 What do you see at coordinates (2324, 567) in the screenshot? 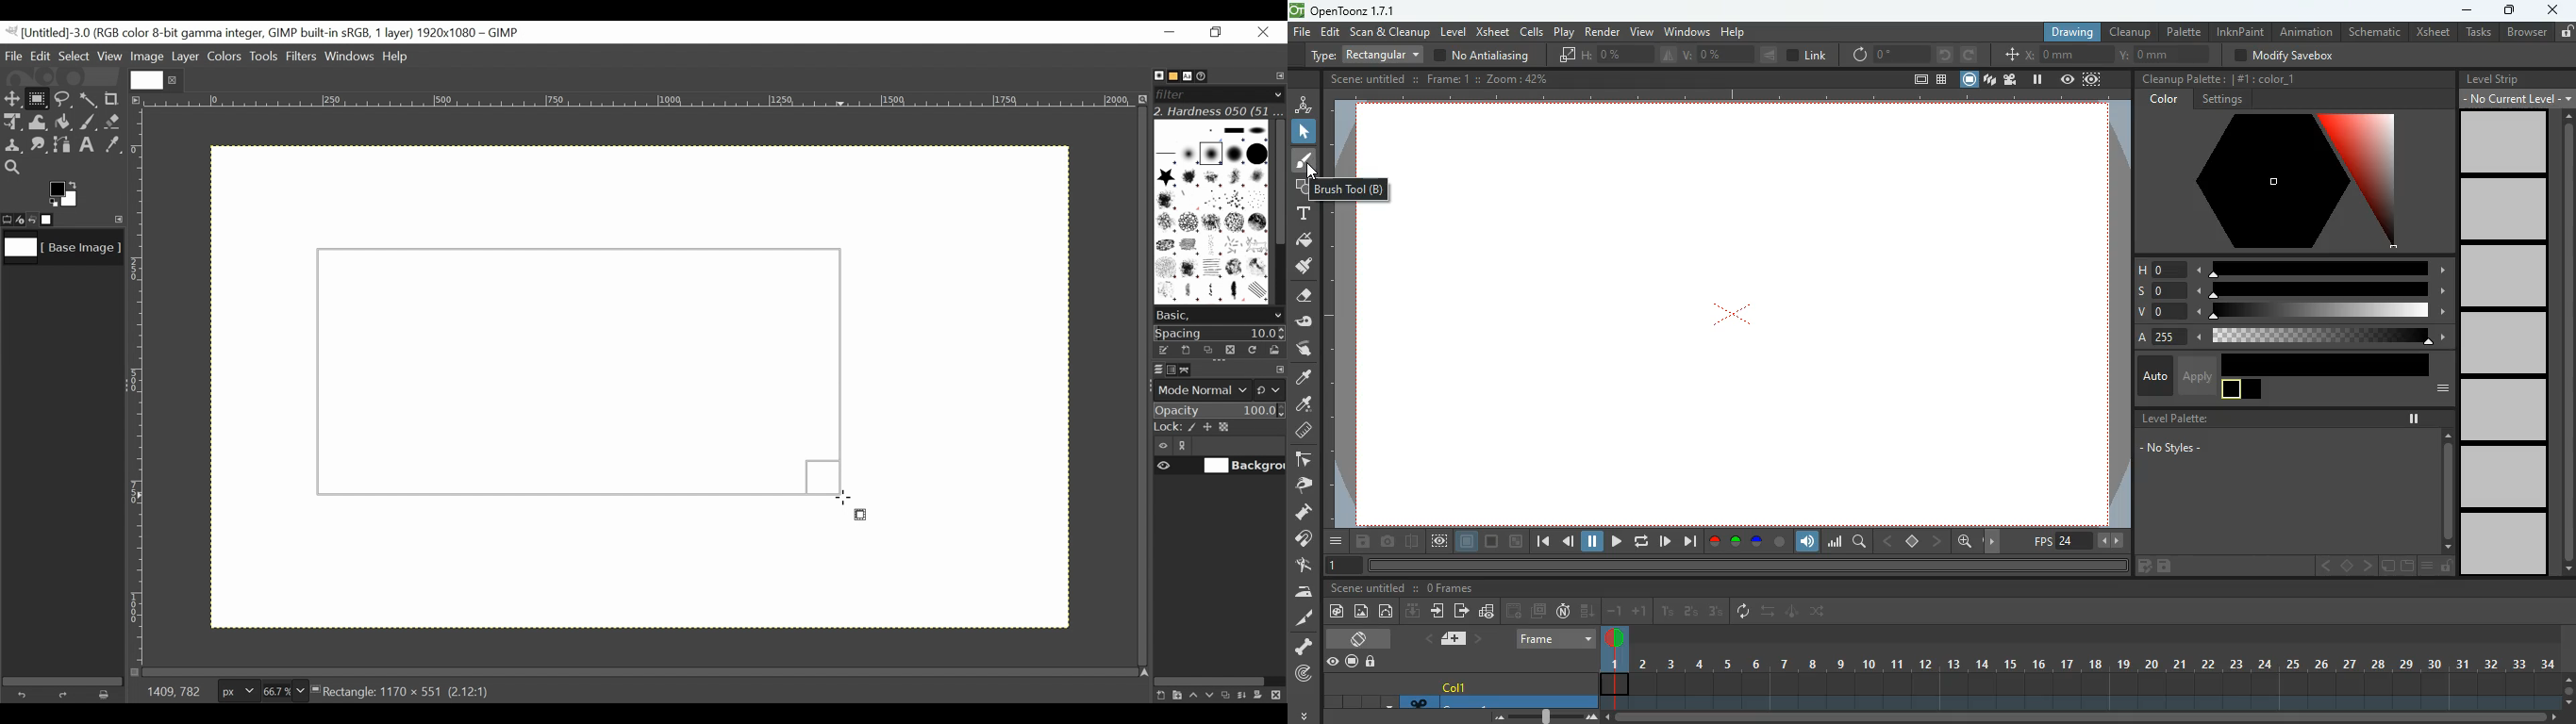
I see `left` at bounding box center [2324, 567].